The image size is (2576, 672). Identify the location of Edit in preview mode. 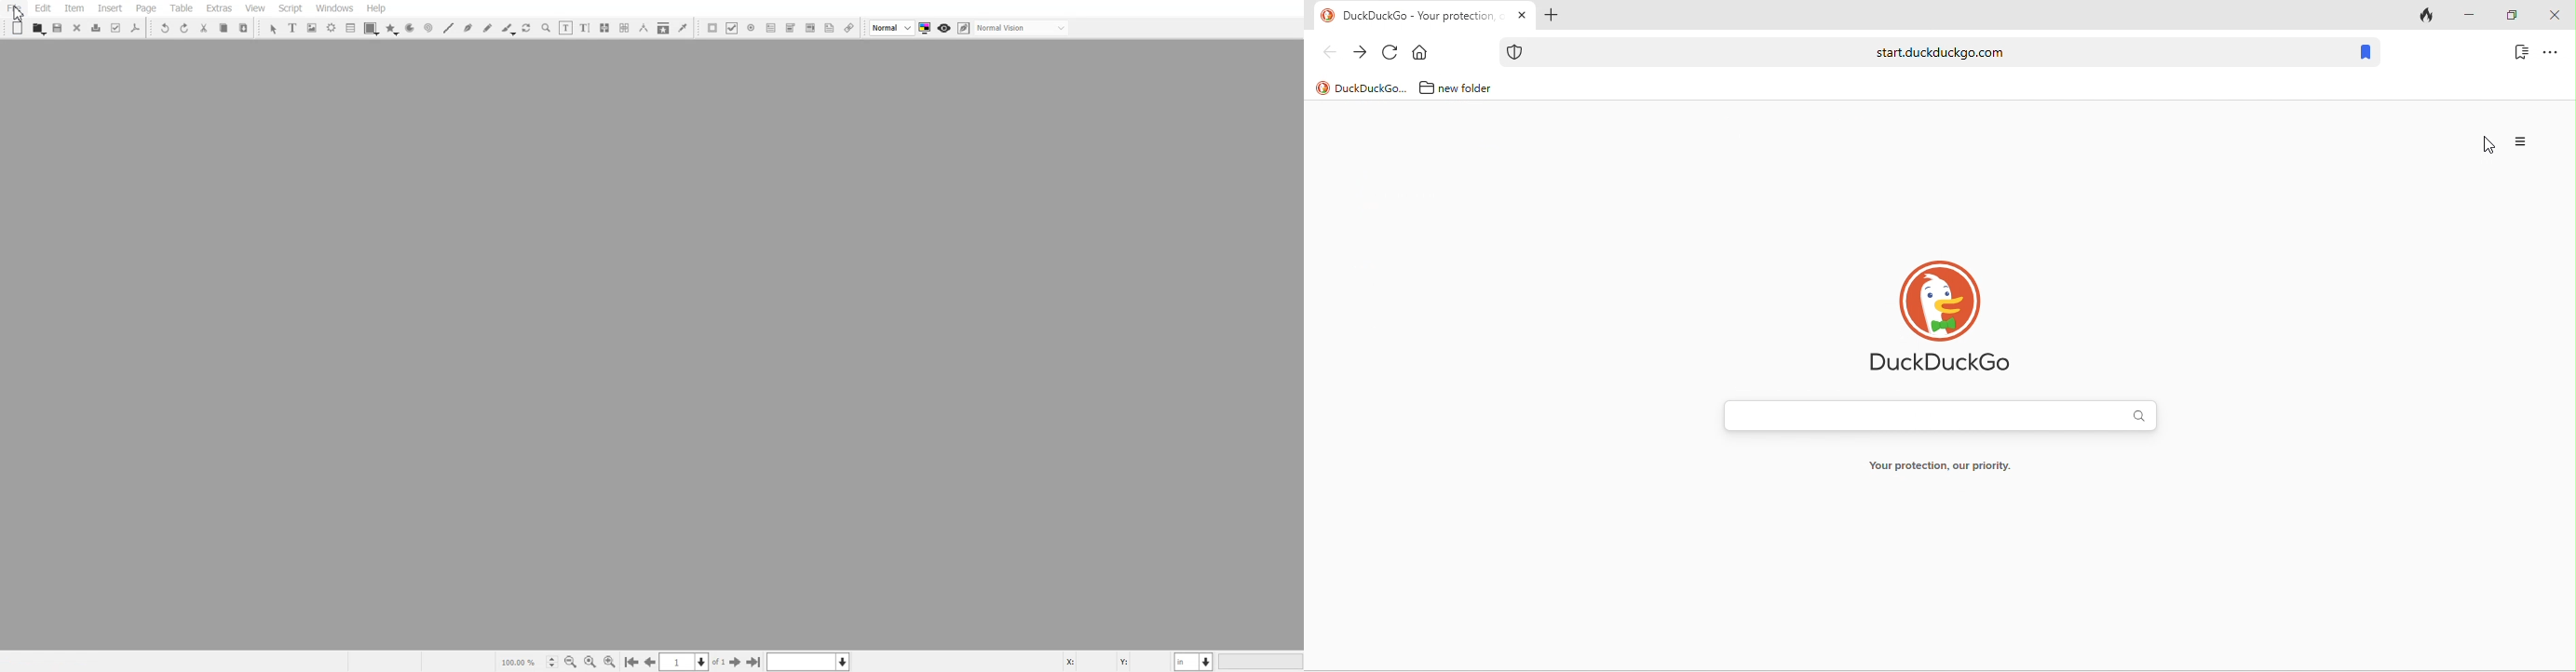
(964, 28).